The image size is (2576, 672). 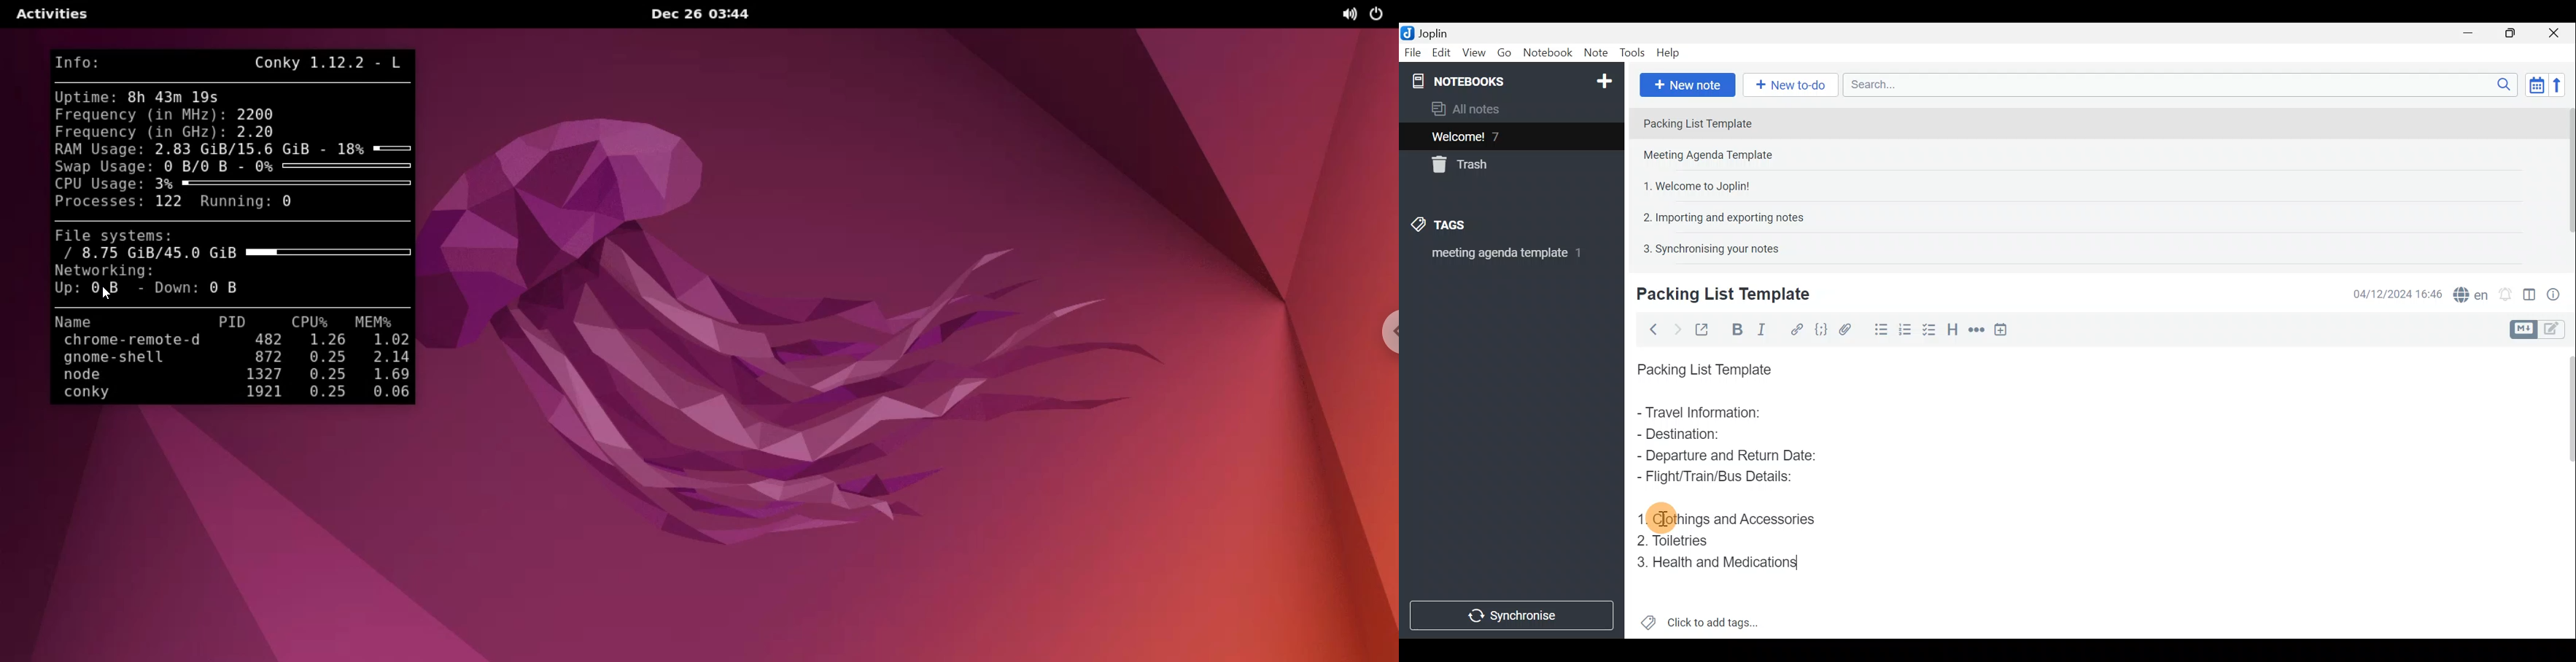 What do you see at coordinates (1710, 414) in the screenshot?
I see `Travel Information:` at bounding box center [1710, 414].